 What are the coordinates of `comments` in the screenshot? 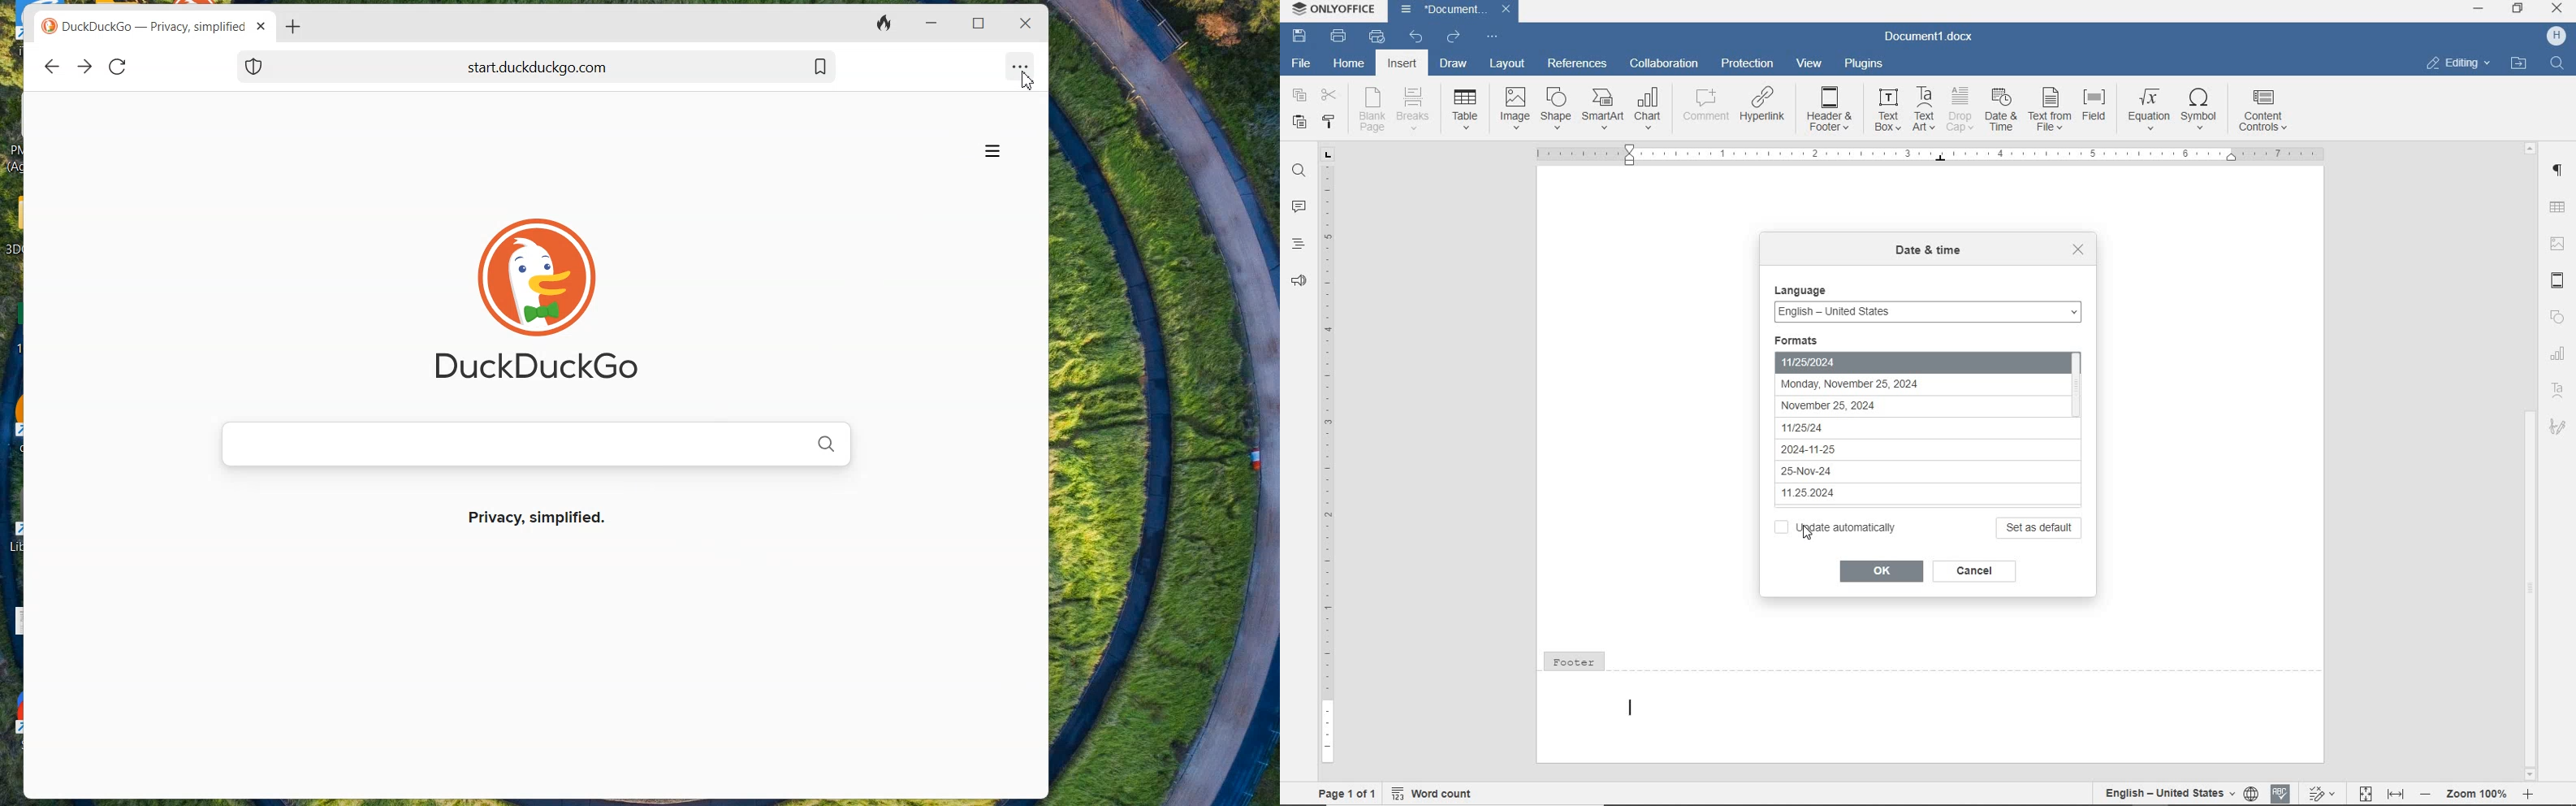 It's located at (1297, 206).